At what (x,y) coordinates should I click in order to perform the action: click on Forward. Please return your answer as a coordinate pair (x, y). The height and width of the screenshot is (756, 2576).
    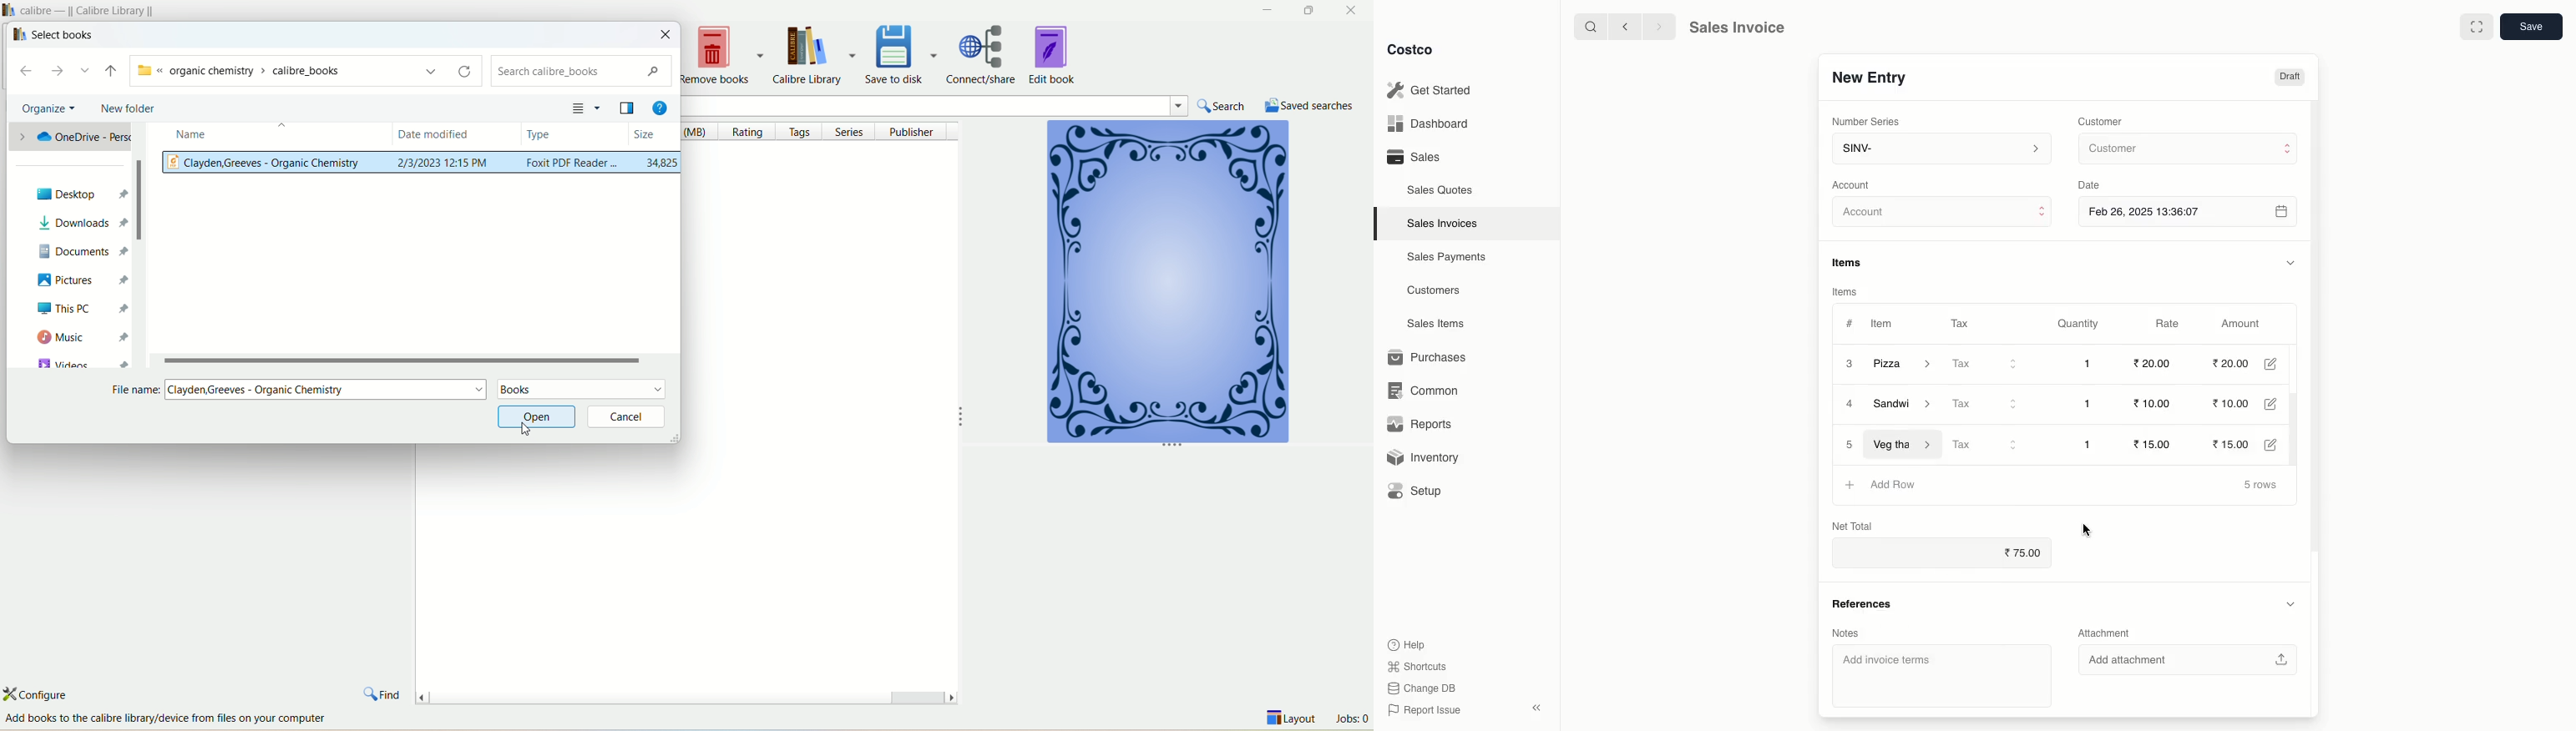
    Looking at the image, I should click on (1658, 28).